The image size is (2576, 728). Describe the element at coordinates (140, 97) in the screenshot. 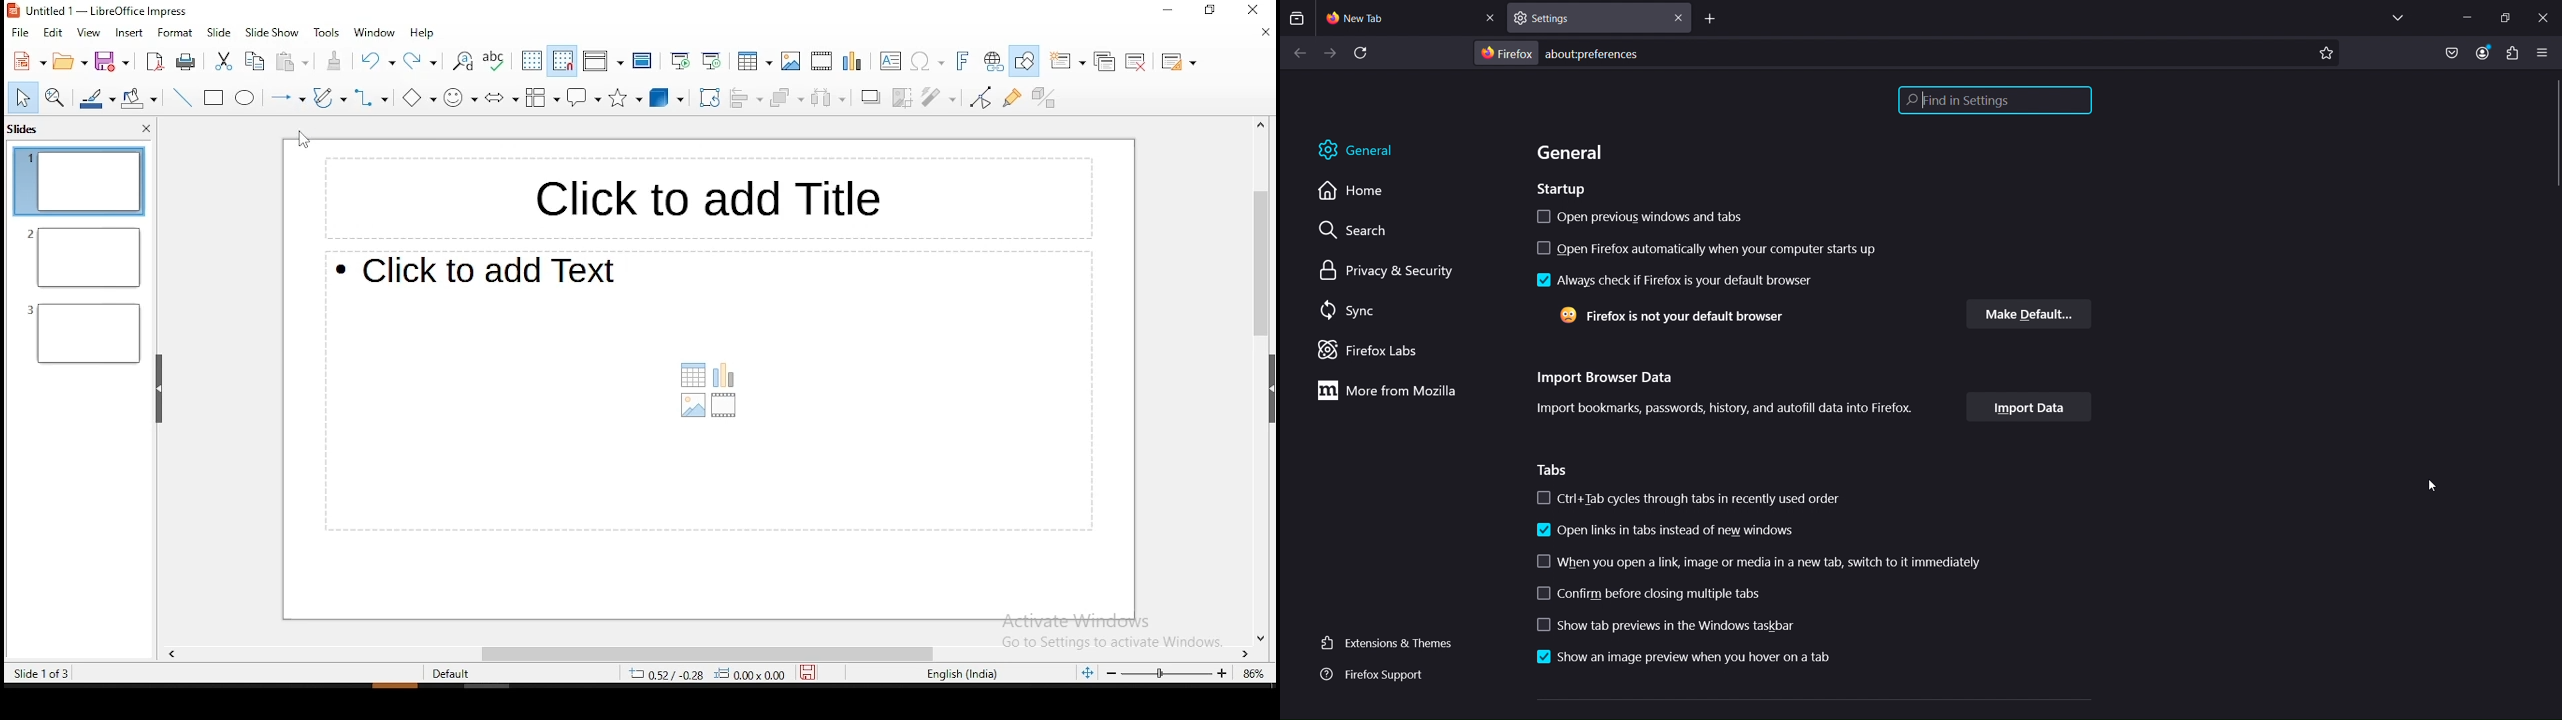

I see `paint bucket tool` at that location.